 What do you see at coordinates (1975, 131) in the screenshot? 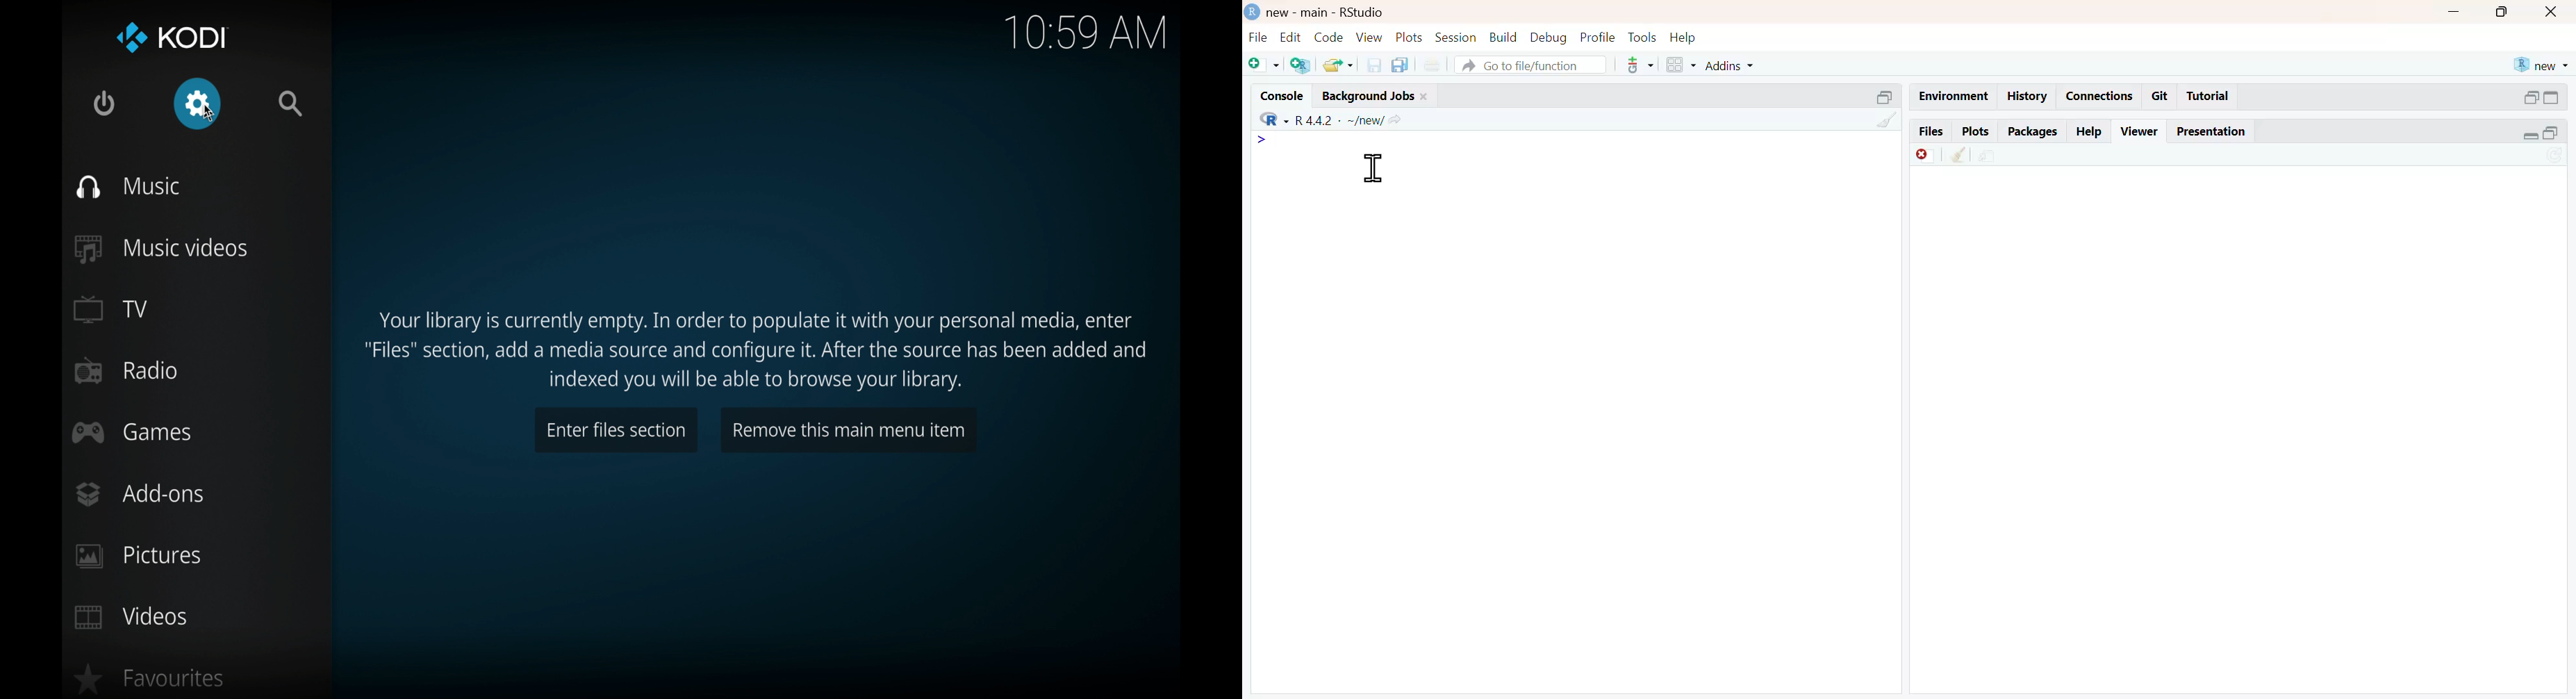
I see `plots` at bounding box center [1975, 131].